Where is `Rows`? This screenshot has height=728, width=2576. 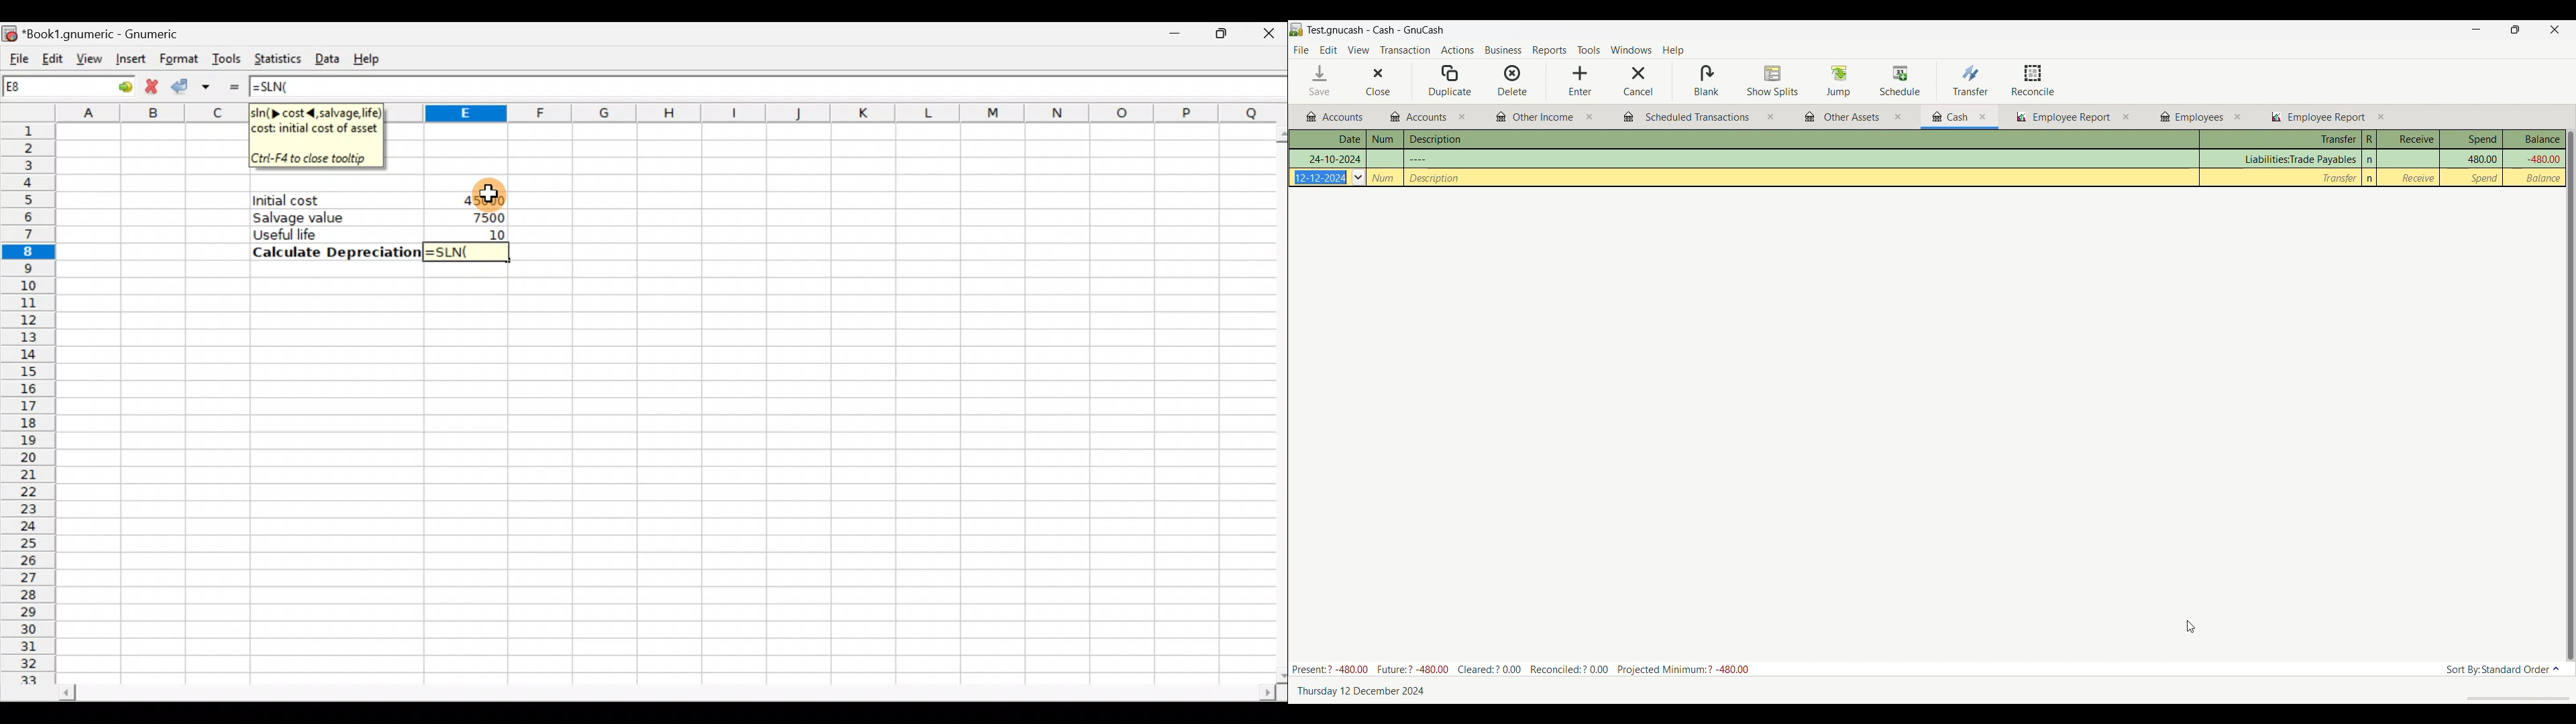
Rows is located at coordinates (32, 405).